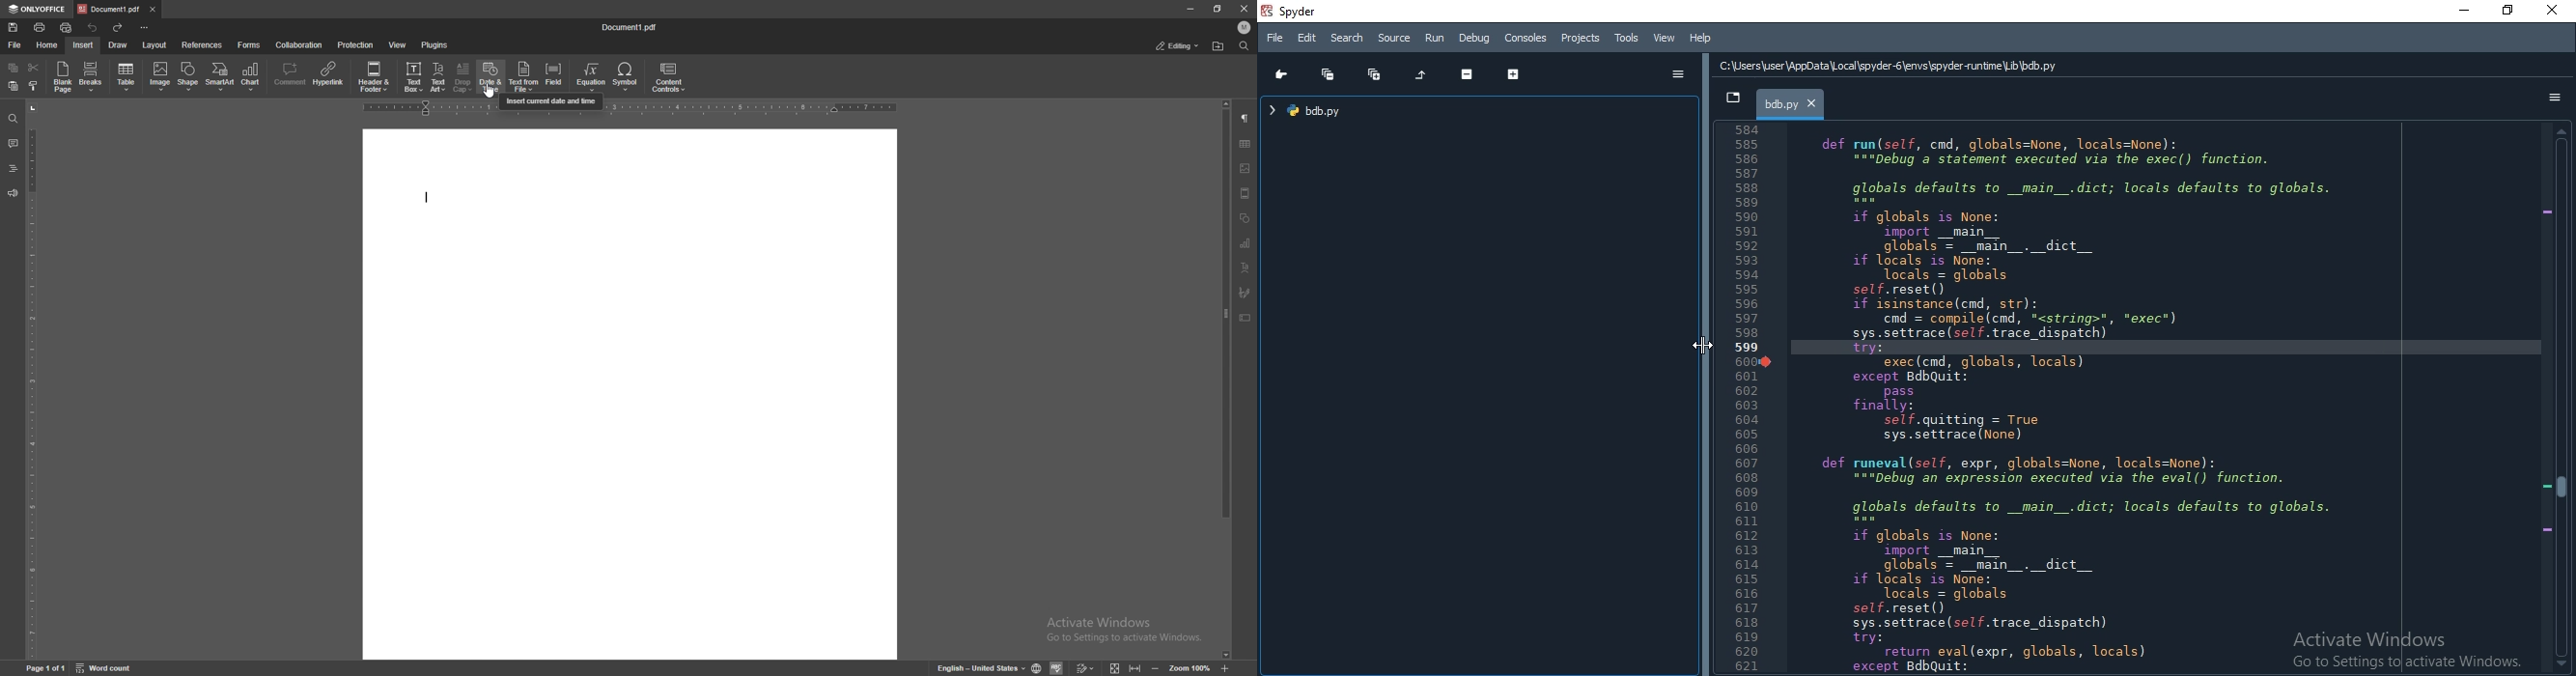 The height and width of the screenshot is (700, 2576). I want to click on Consoles, so click(1526, 37).